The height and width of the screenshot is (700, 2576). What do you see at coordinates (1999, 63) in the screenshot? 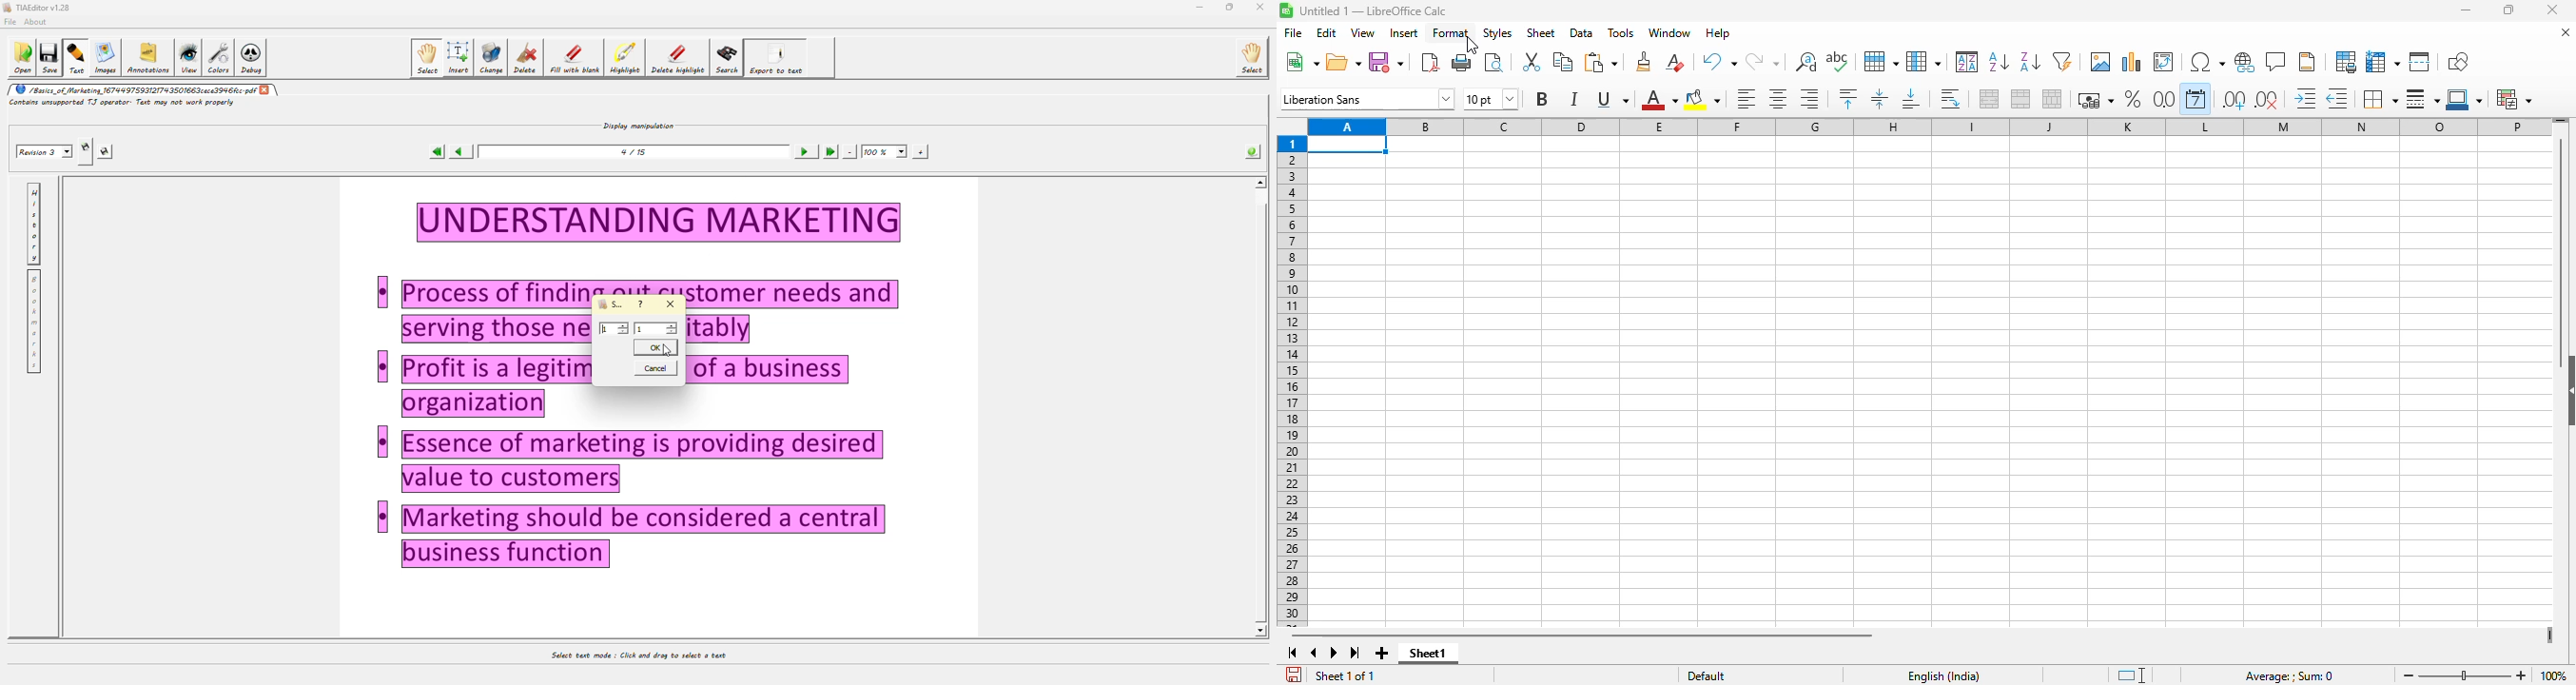
I see `sort ascending` at bounding box center [1999, 63].